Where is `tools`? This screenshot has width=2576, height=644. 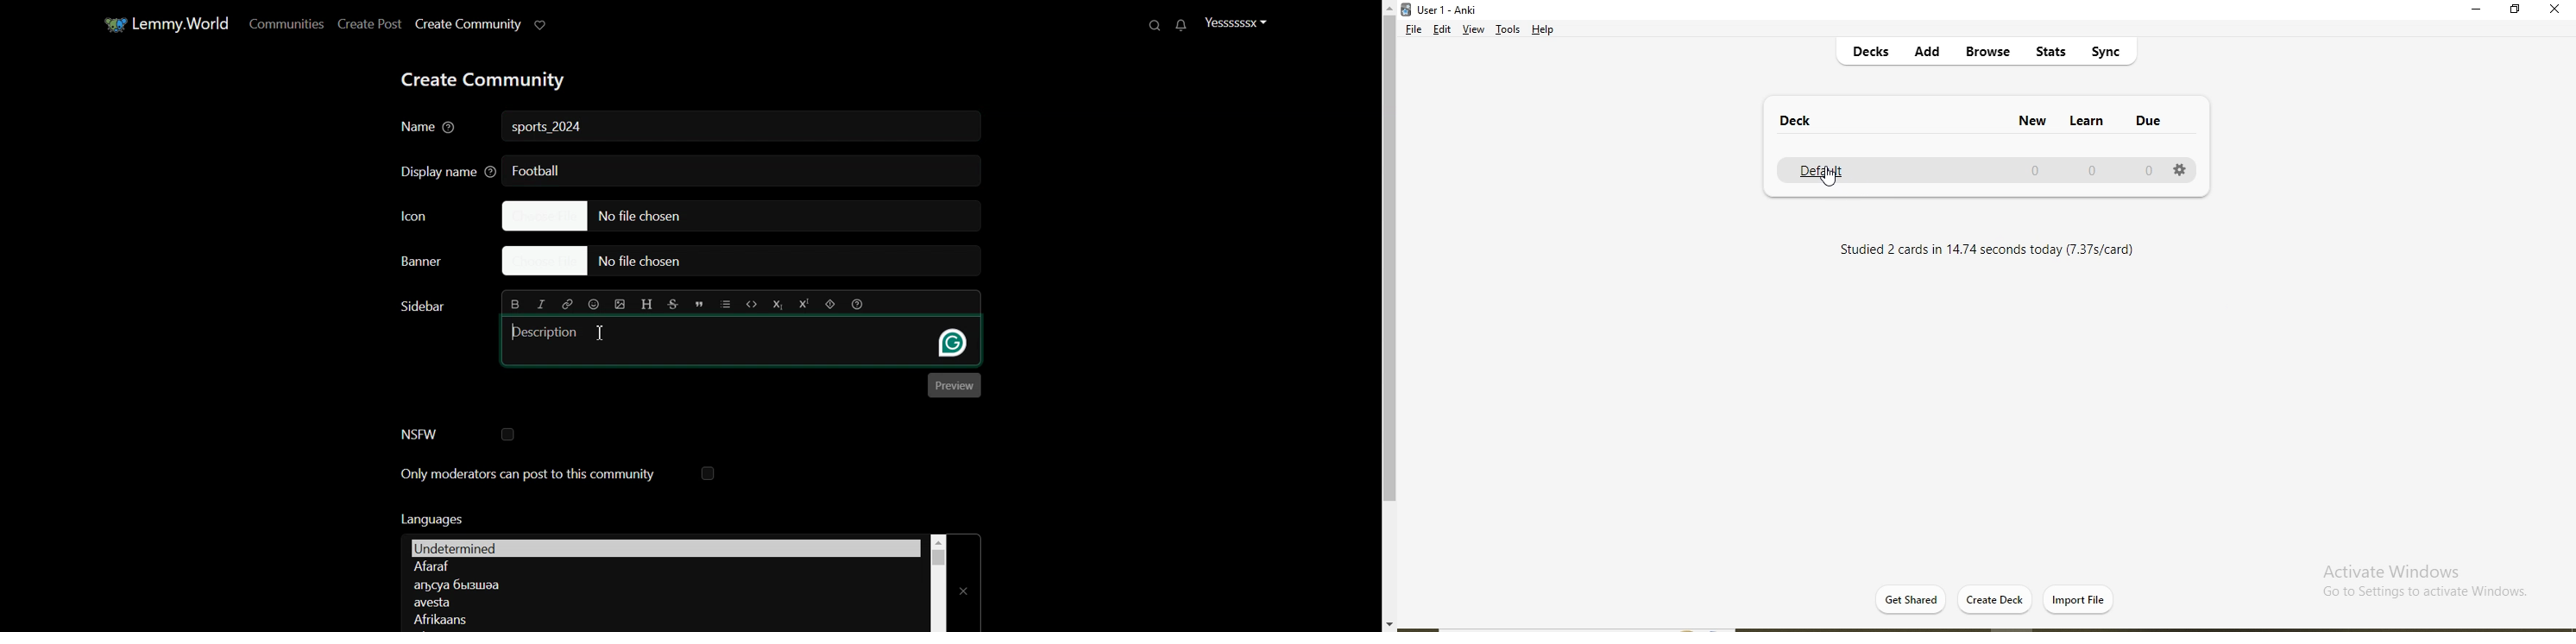 tools is located at coordinates (1508, 32).